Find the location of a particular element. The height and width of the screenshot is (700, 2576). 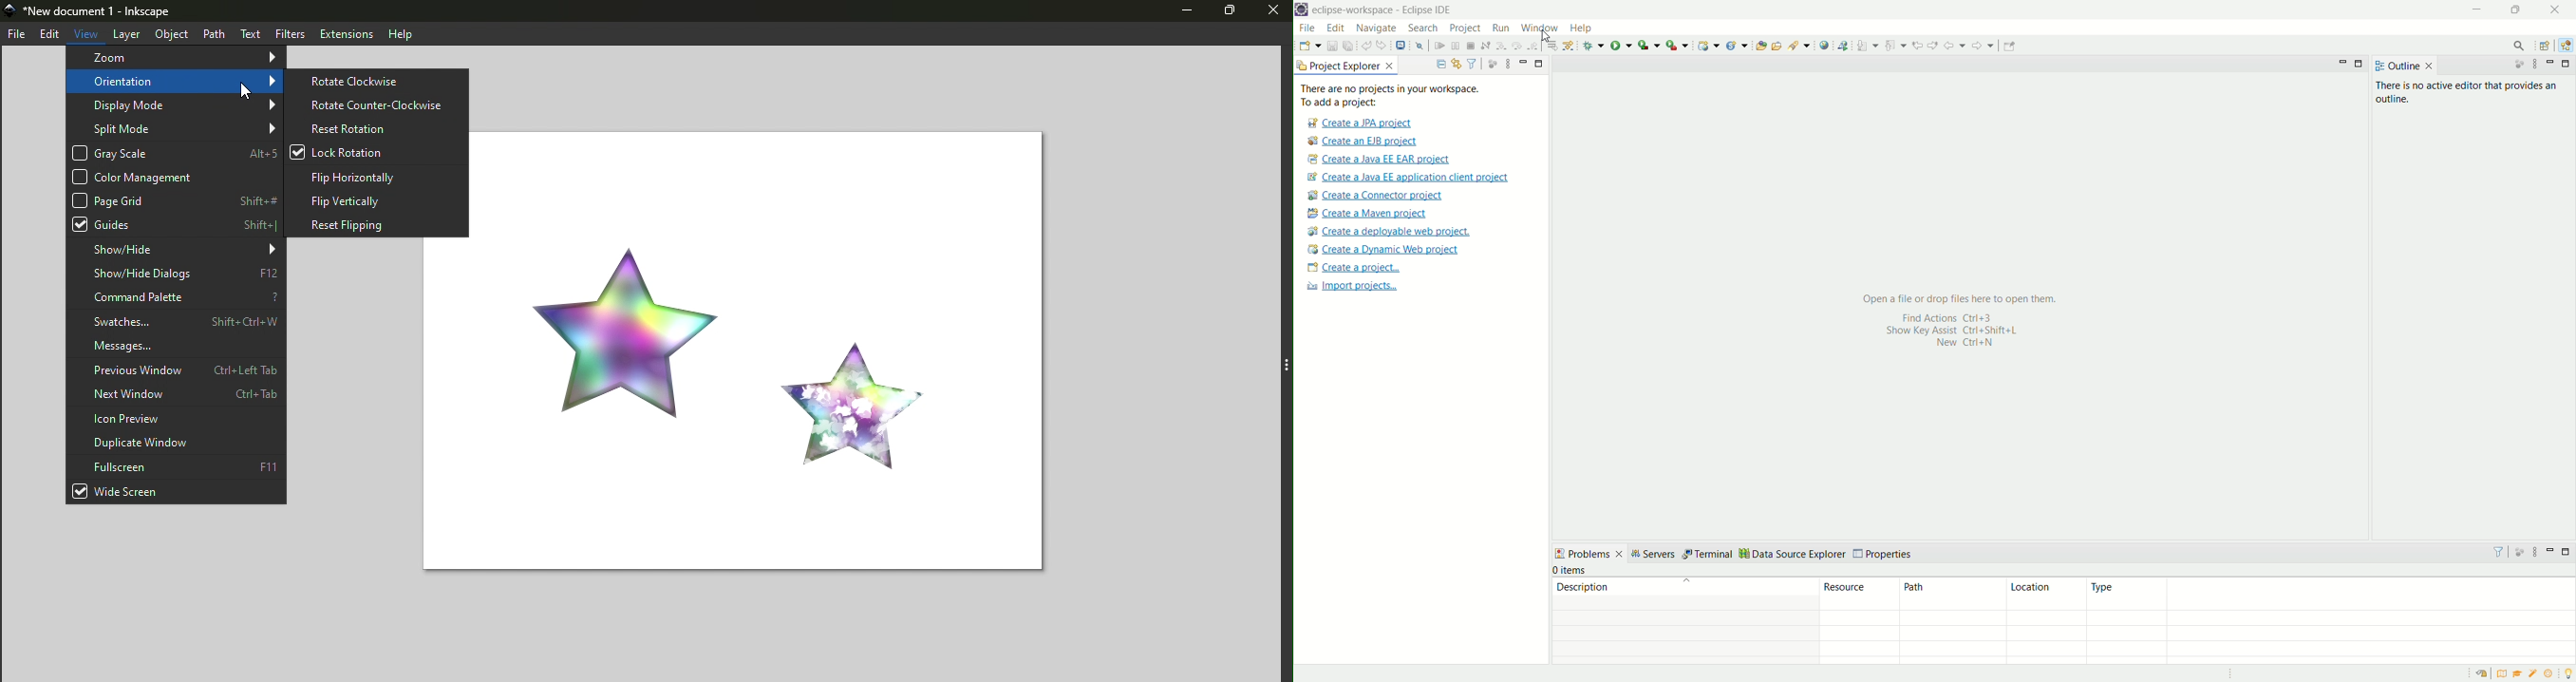

Show/Hide is located at coordinates (175, 250).